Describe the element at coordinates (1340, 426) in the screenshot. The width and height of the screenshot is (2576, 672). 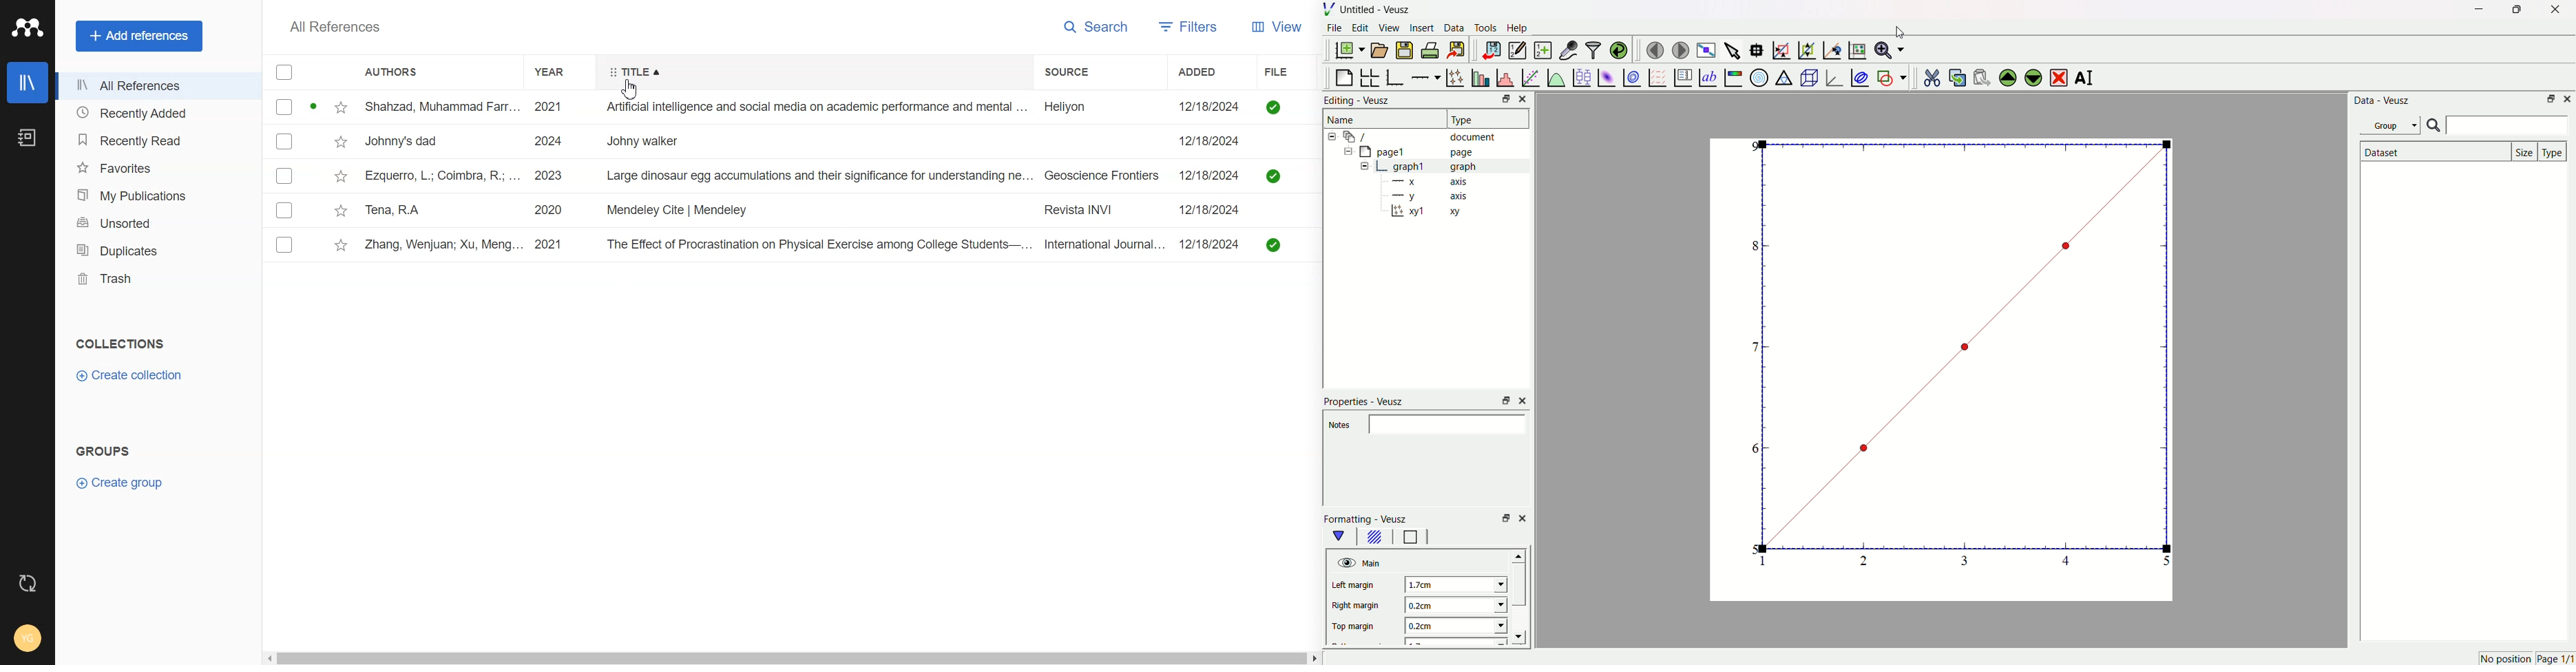
I see `Notes.` at that location.